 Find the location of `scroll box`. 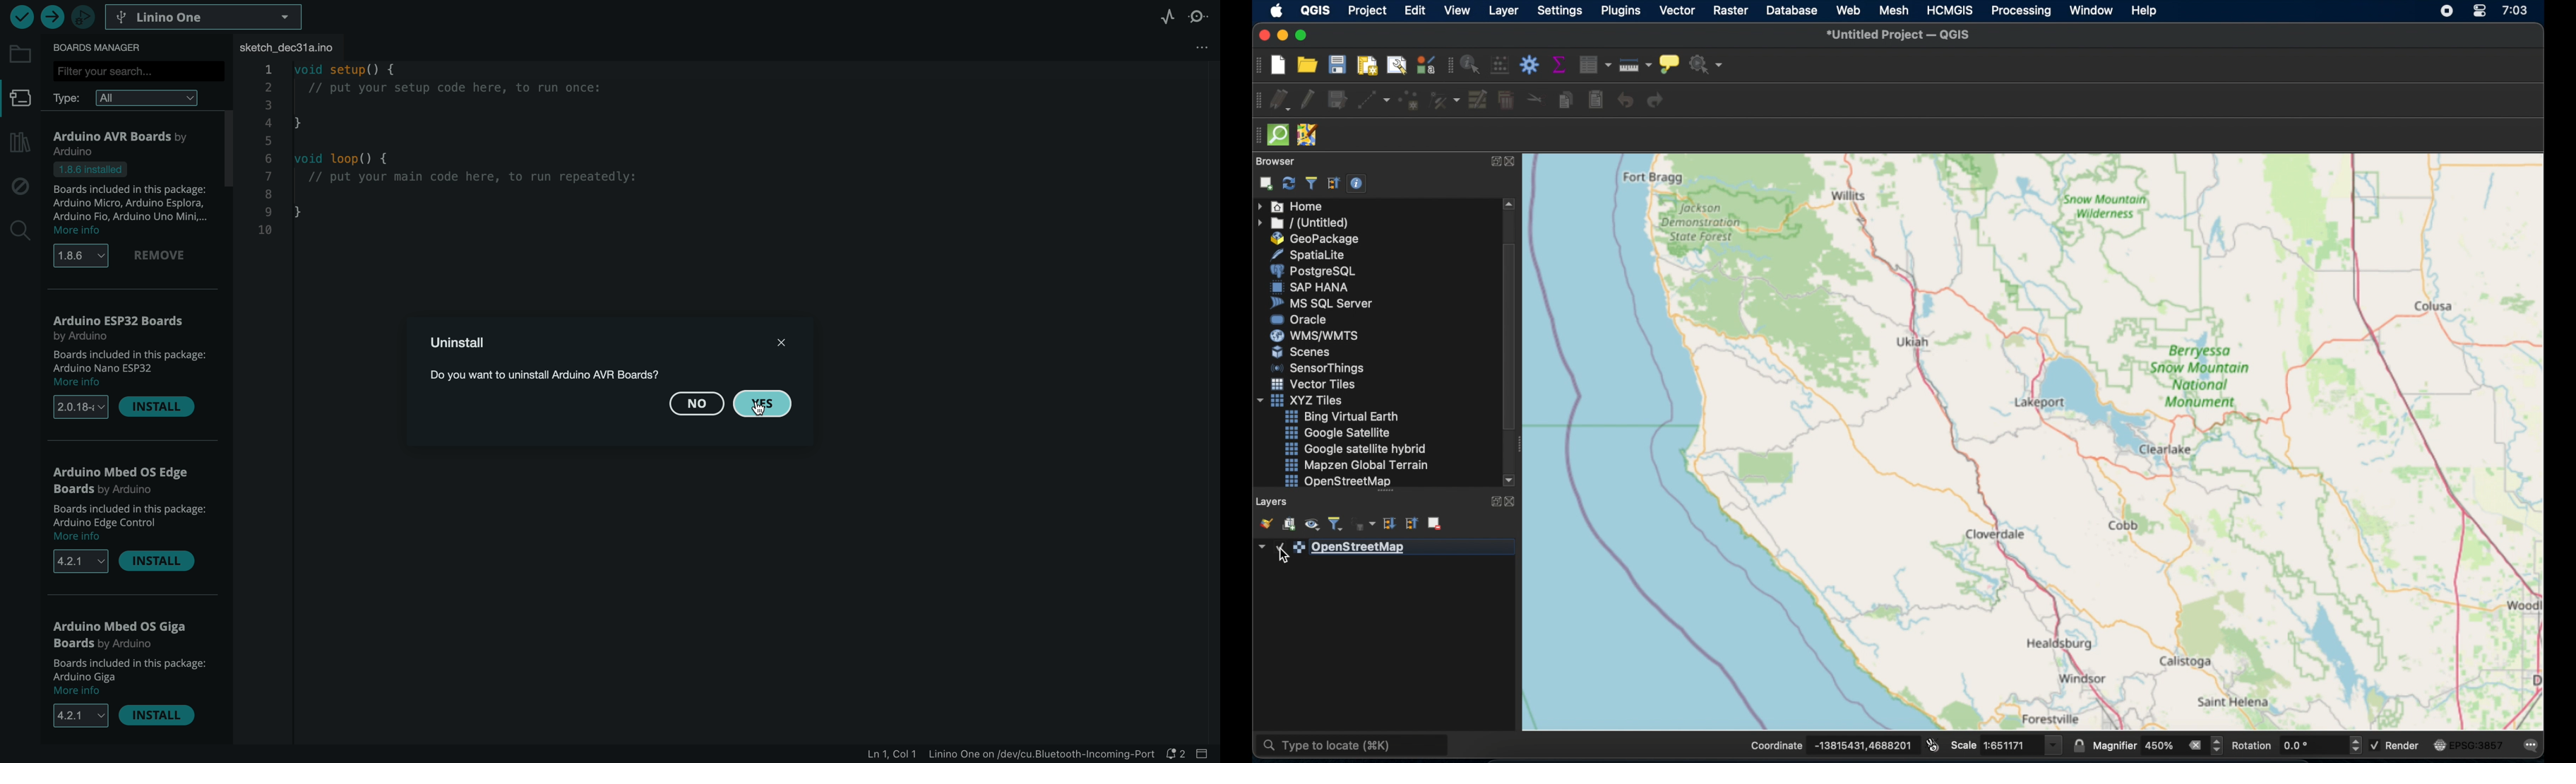

scroll box is located at coordinates (1512, 338).